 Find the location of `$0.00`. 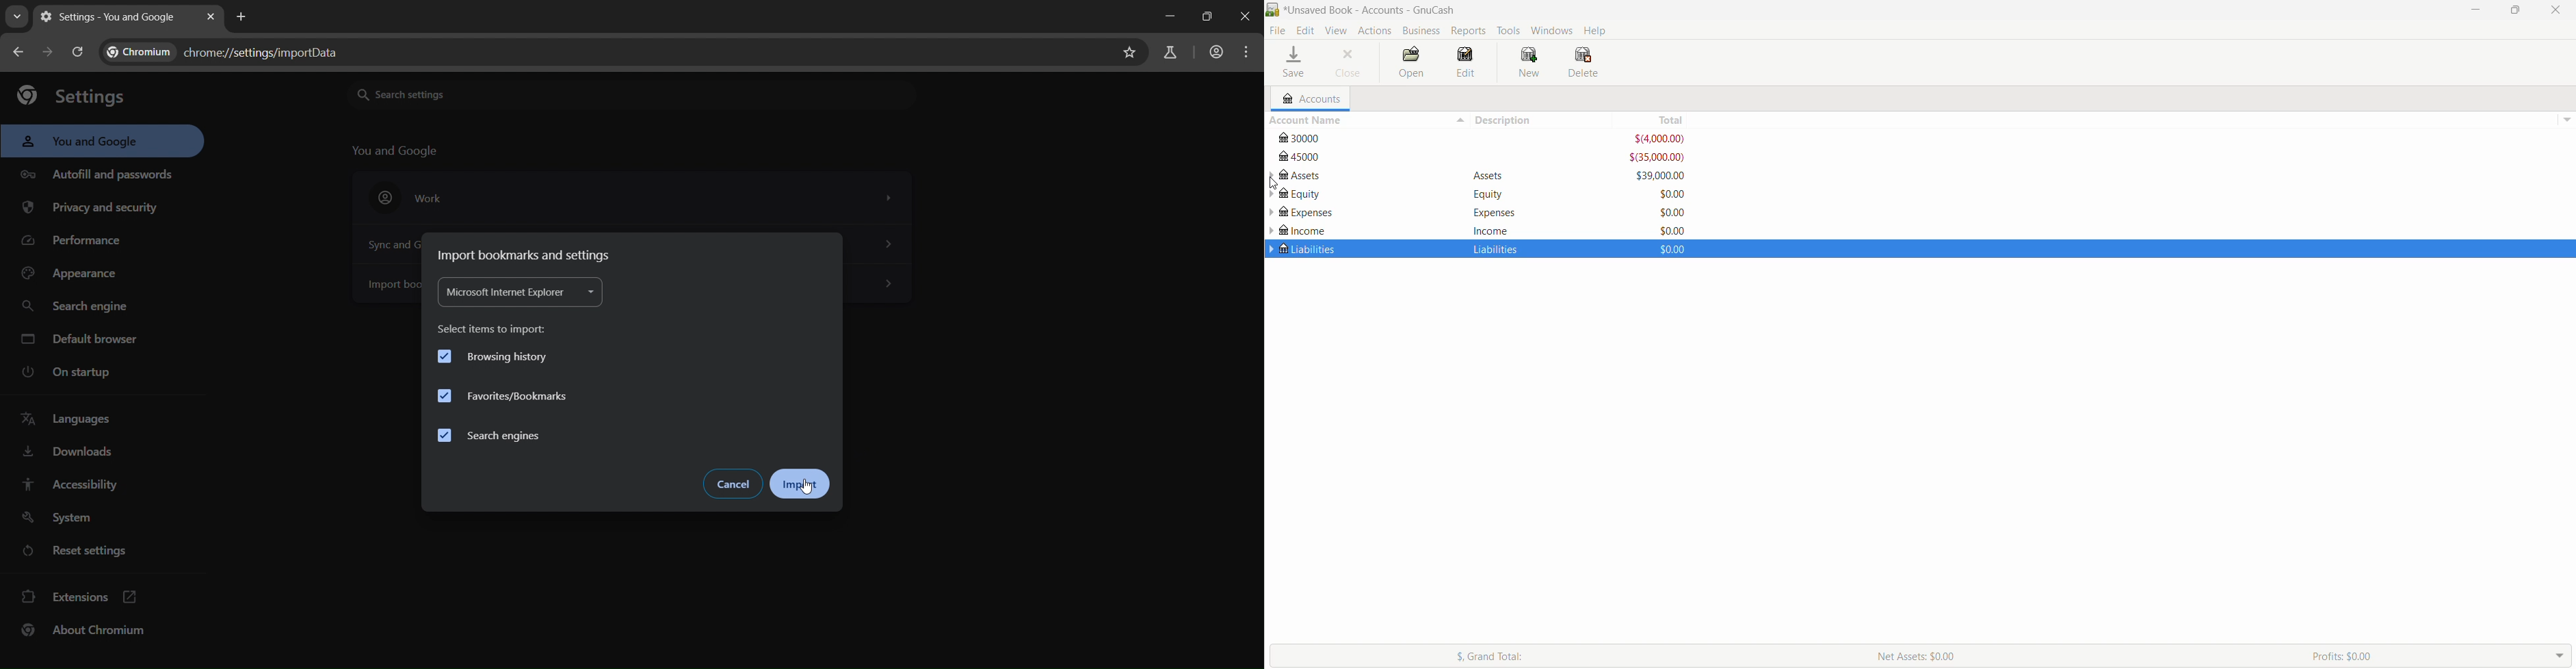

$0.00 is located at coordinates (1672, 194).